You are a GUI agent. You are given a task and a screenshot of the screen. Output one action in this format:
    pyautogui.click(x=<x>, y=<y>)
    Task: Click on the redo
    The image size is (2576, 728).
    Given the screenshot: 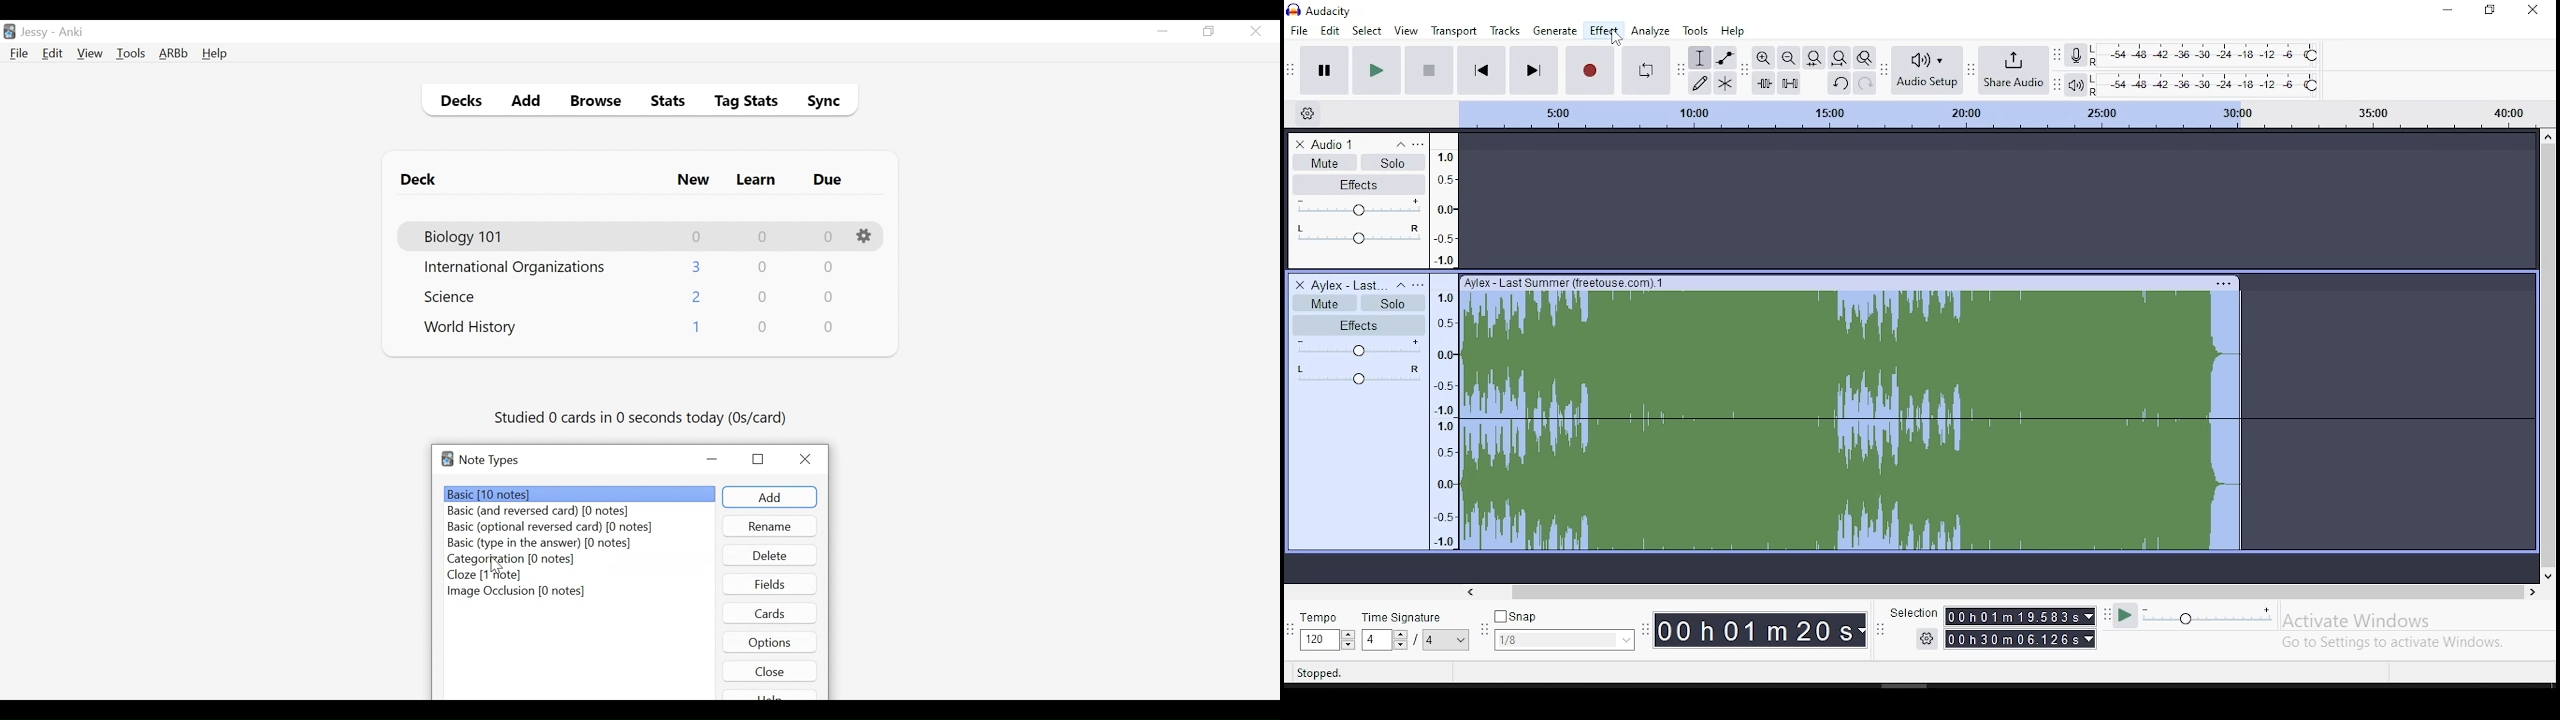 What is the action you would take?
    pyautogui.click(x=1864, y=83)
    